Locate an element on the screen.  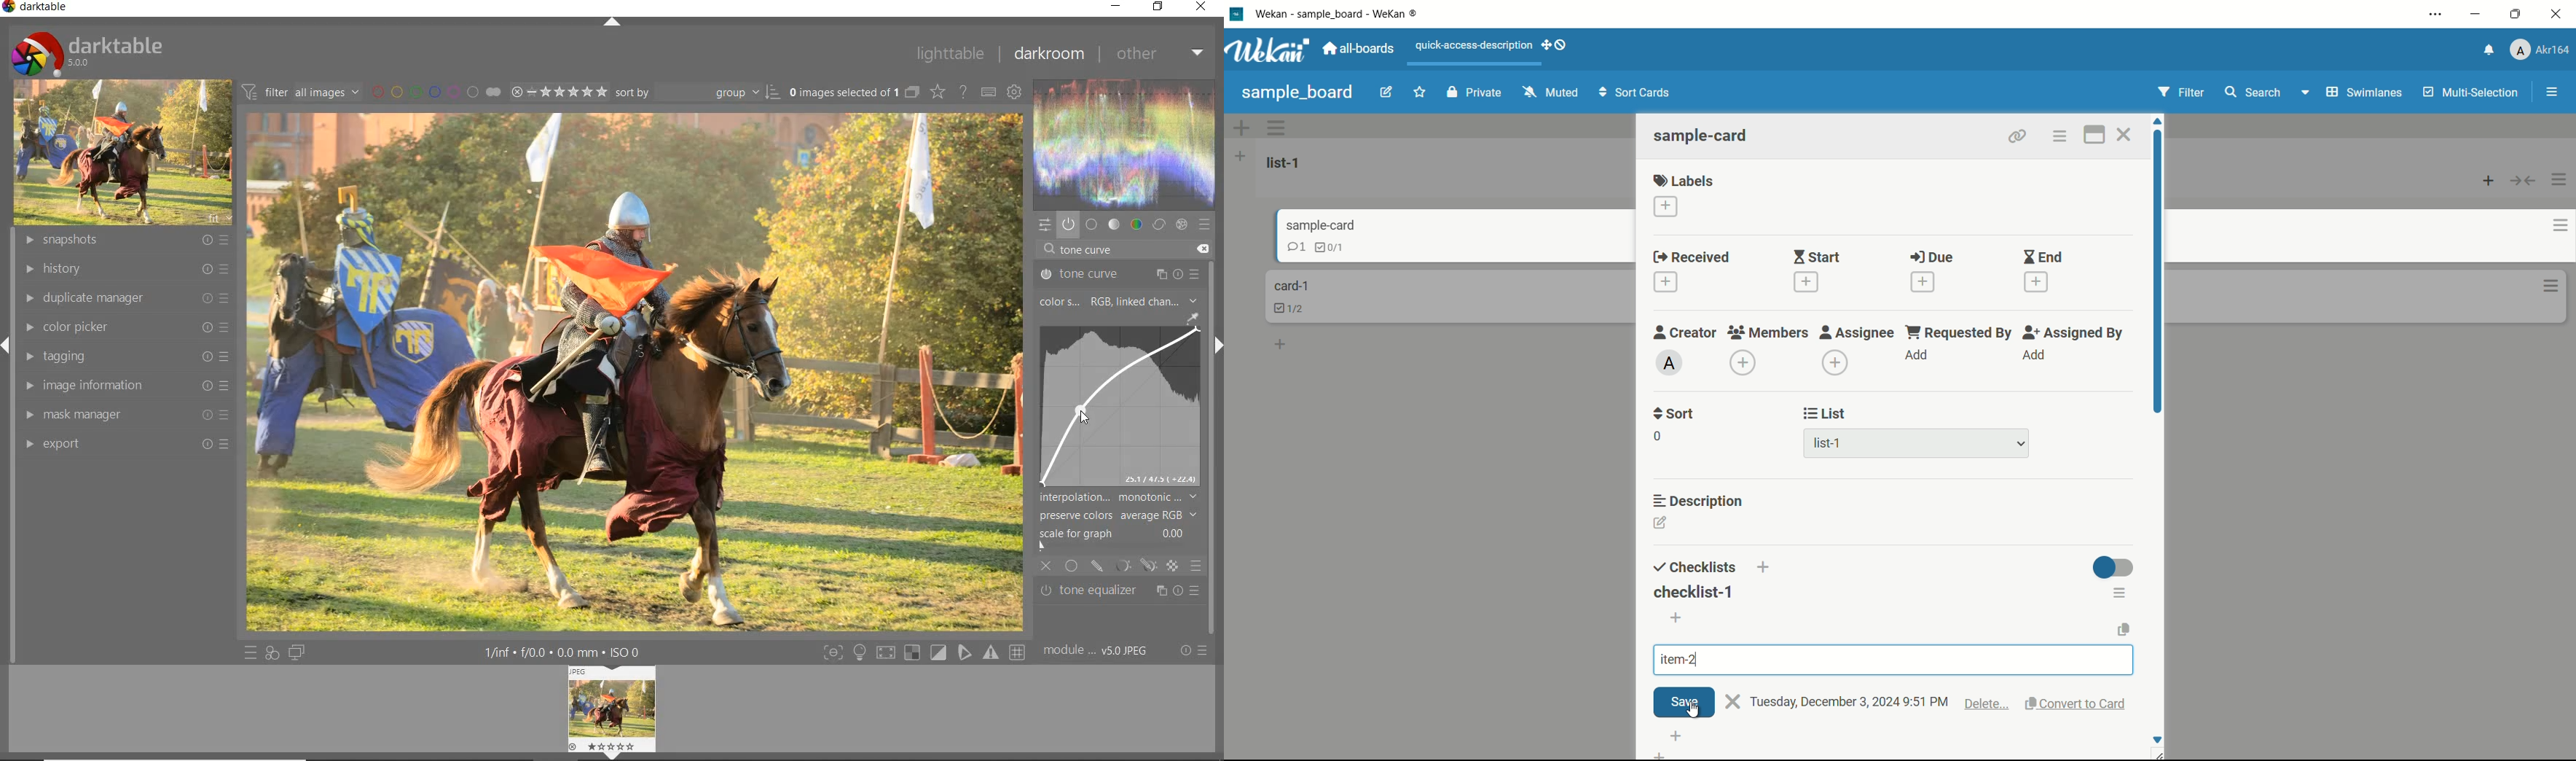
selected Image range rating is located at coordinates (557, 92).